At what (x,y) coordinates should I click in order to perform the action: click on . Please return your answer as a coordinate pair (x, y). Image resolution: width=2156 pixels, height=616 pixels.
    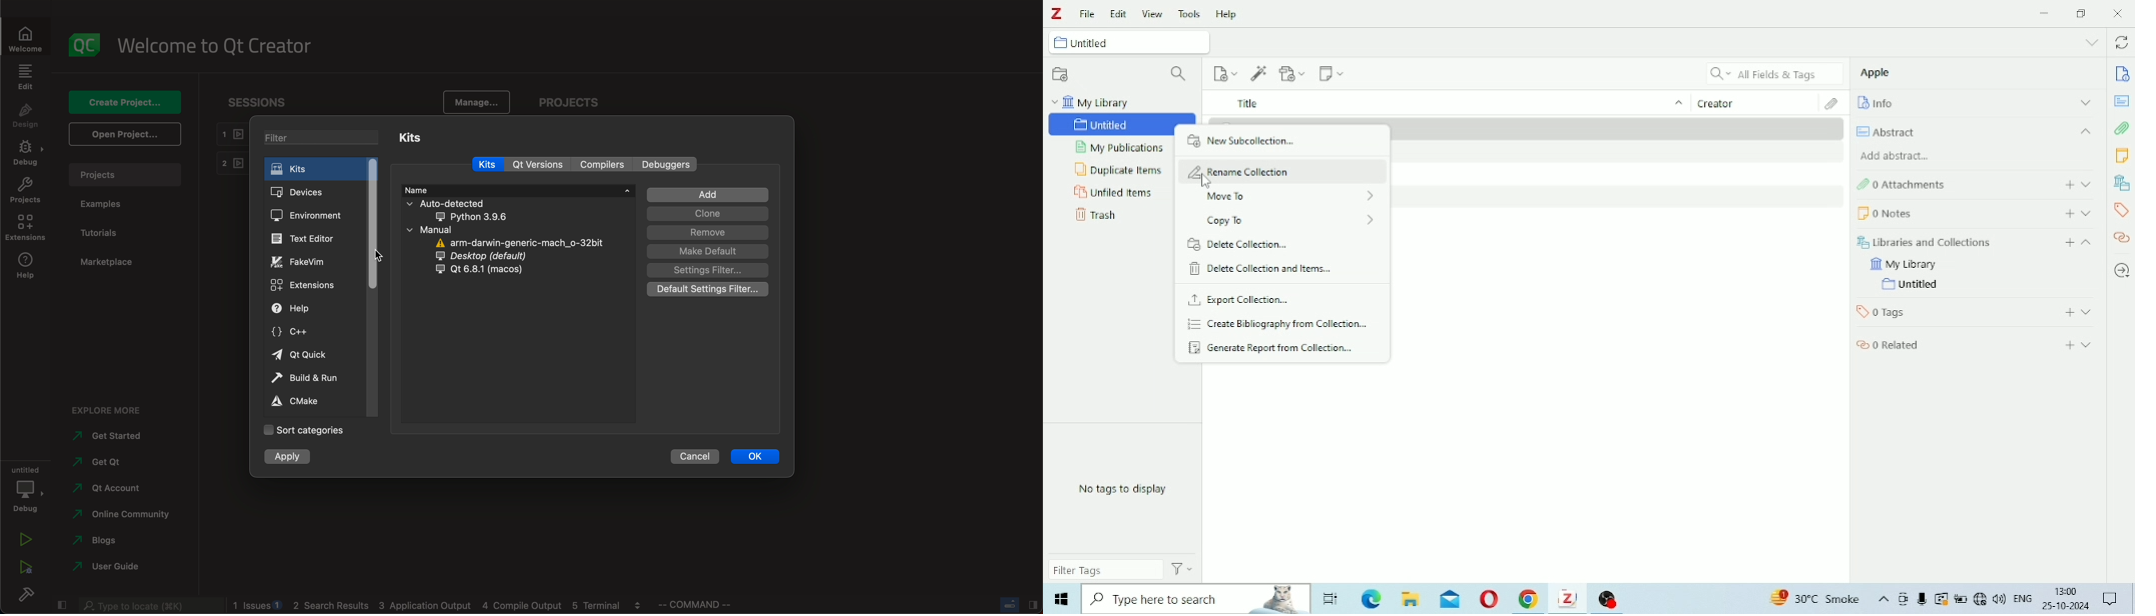
    Looking at the image, I should click on (1951, 599).